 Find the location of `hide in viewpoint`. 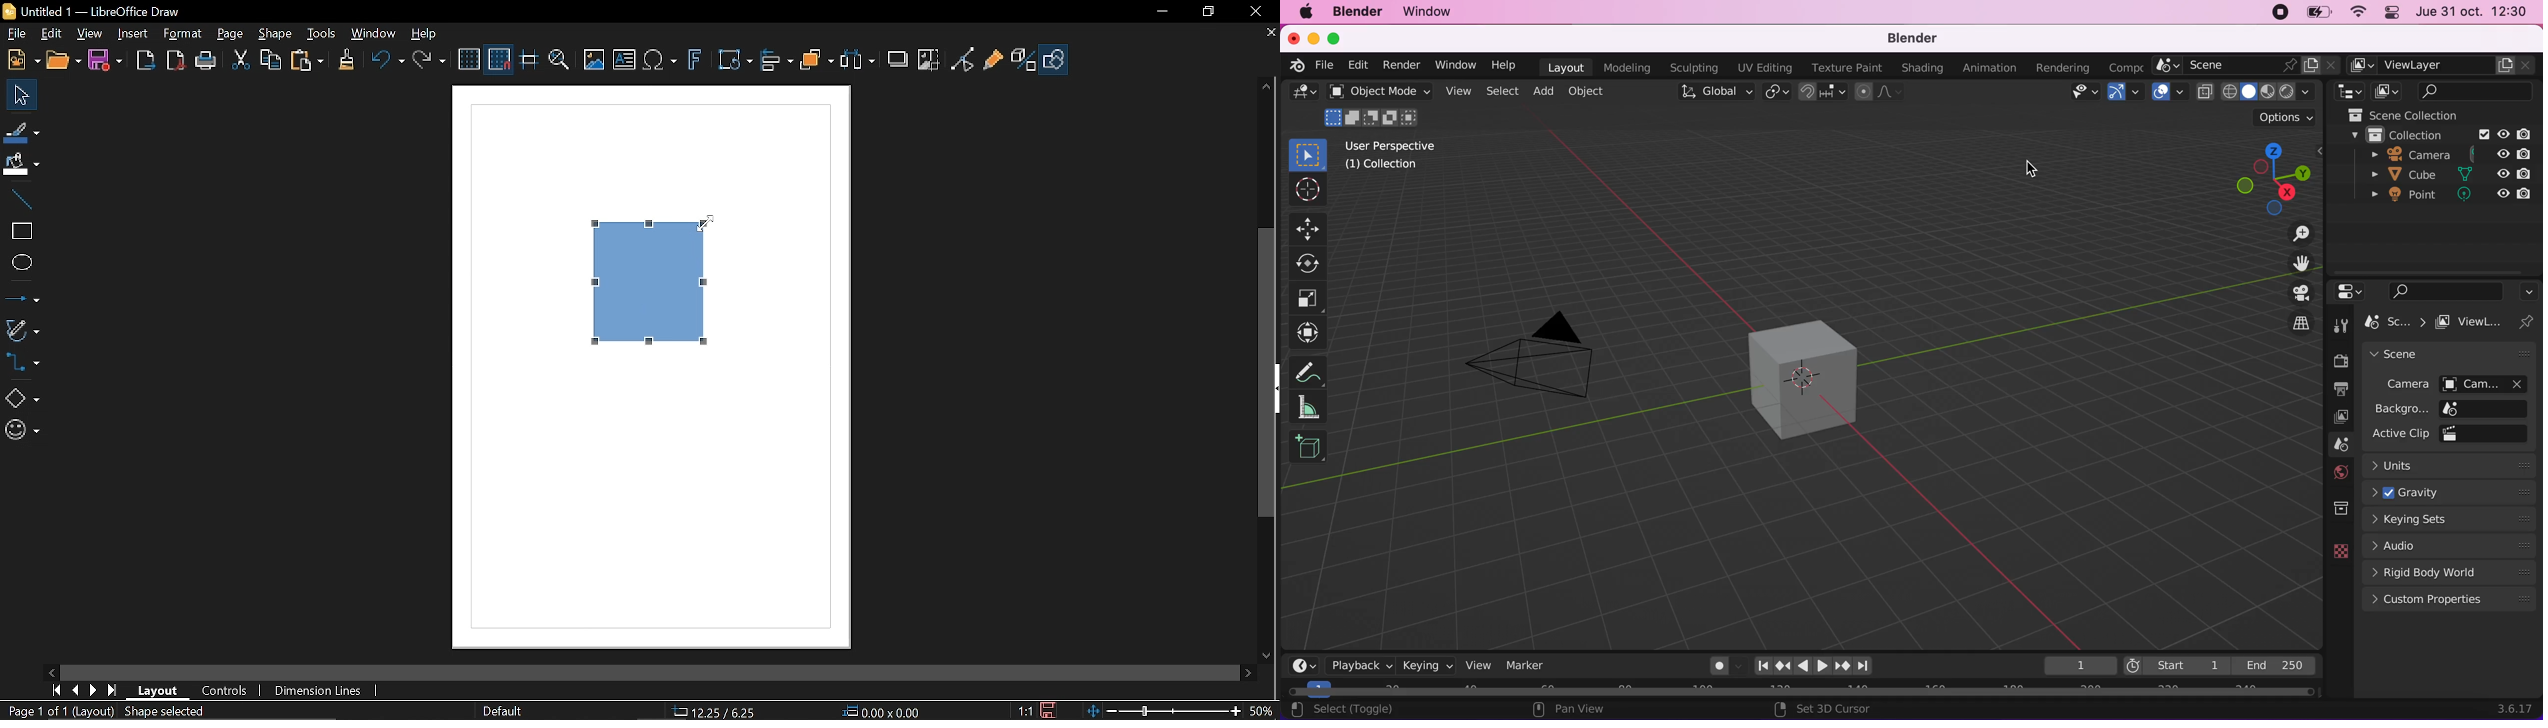

hide in viewpoint is located at coordinates (2506, 153).